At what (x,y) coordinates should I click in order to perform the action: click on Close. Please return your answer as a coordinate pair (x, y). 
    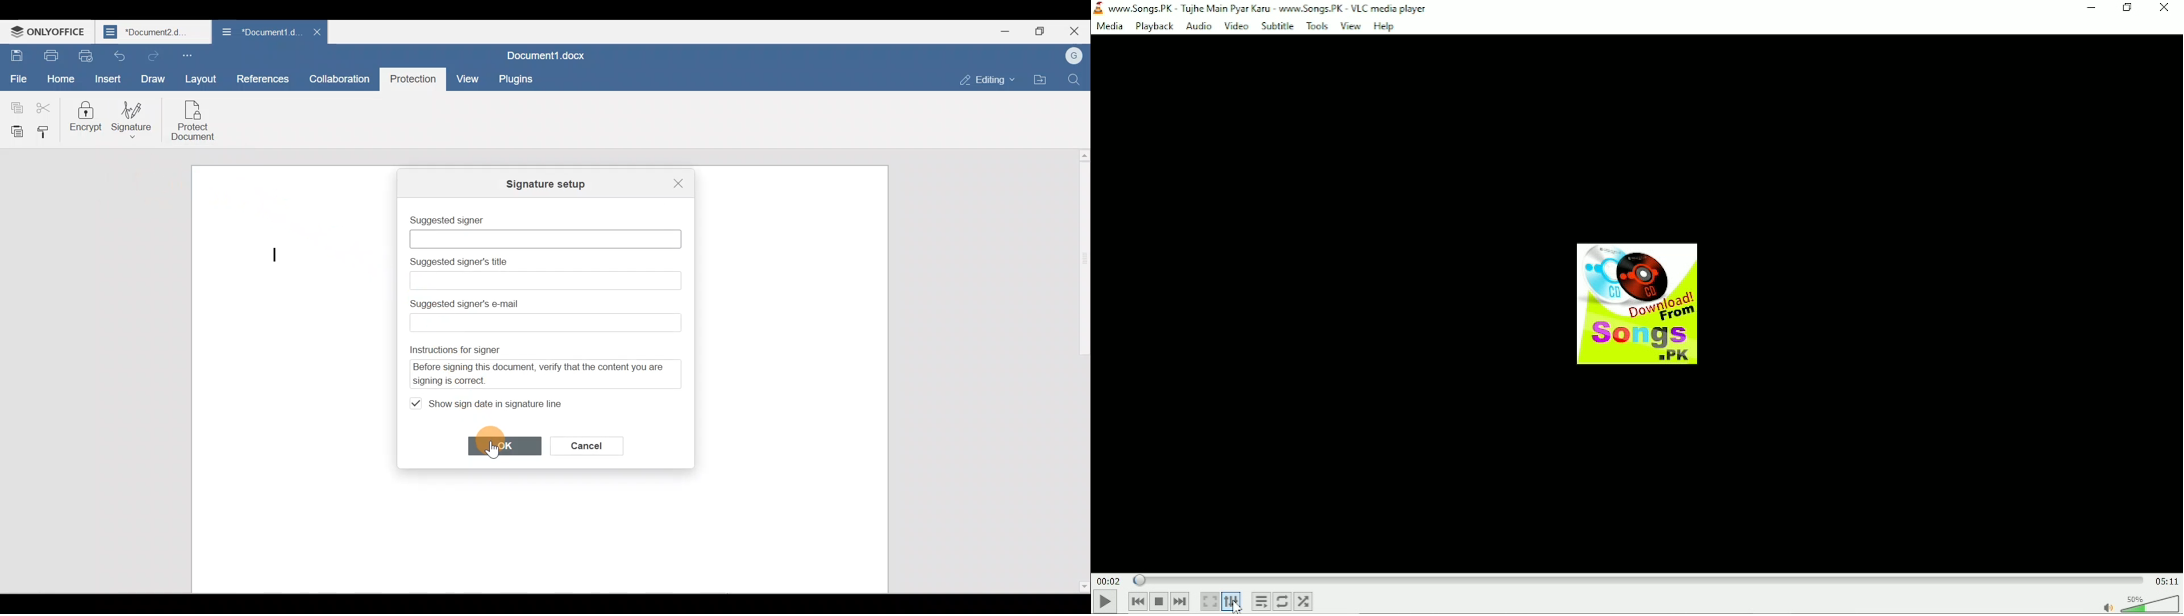
    Looking at the image, I should click on (1074, 32).